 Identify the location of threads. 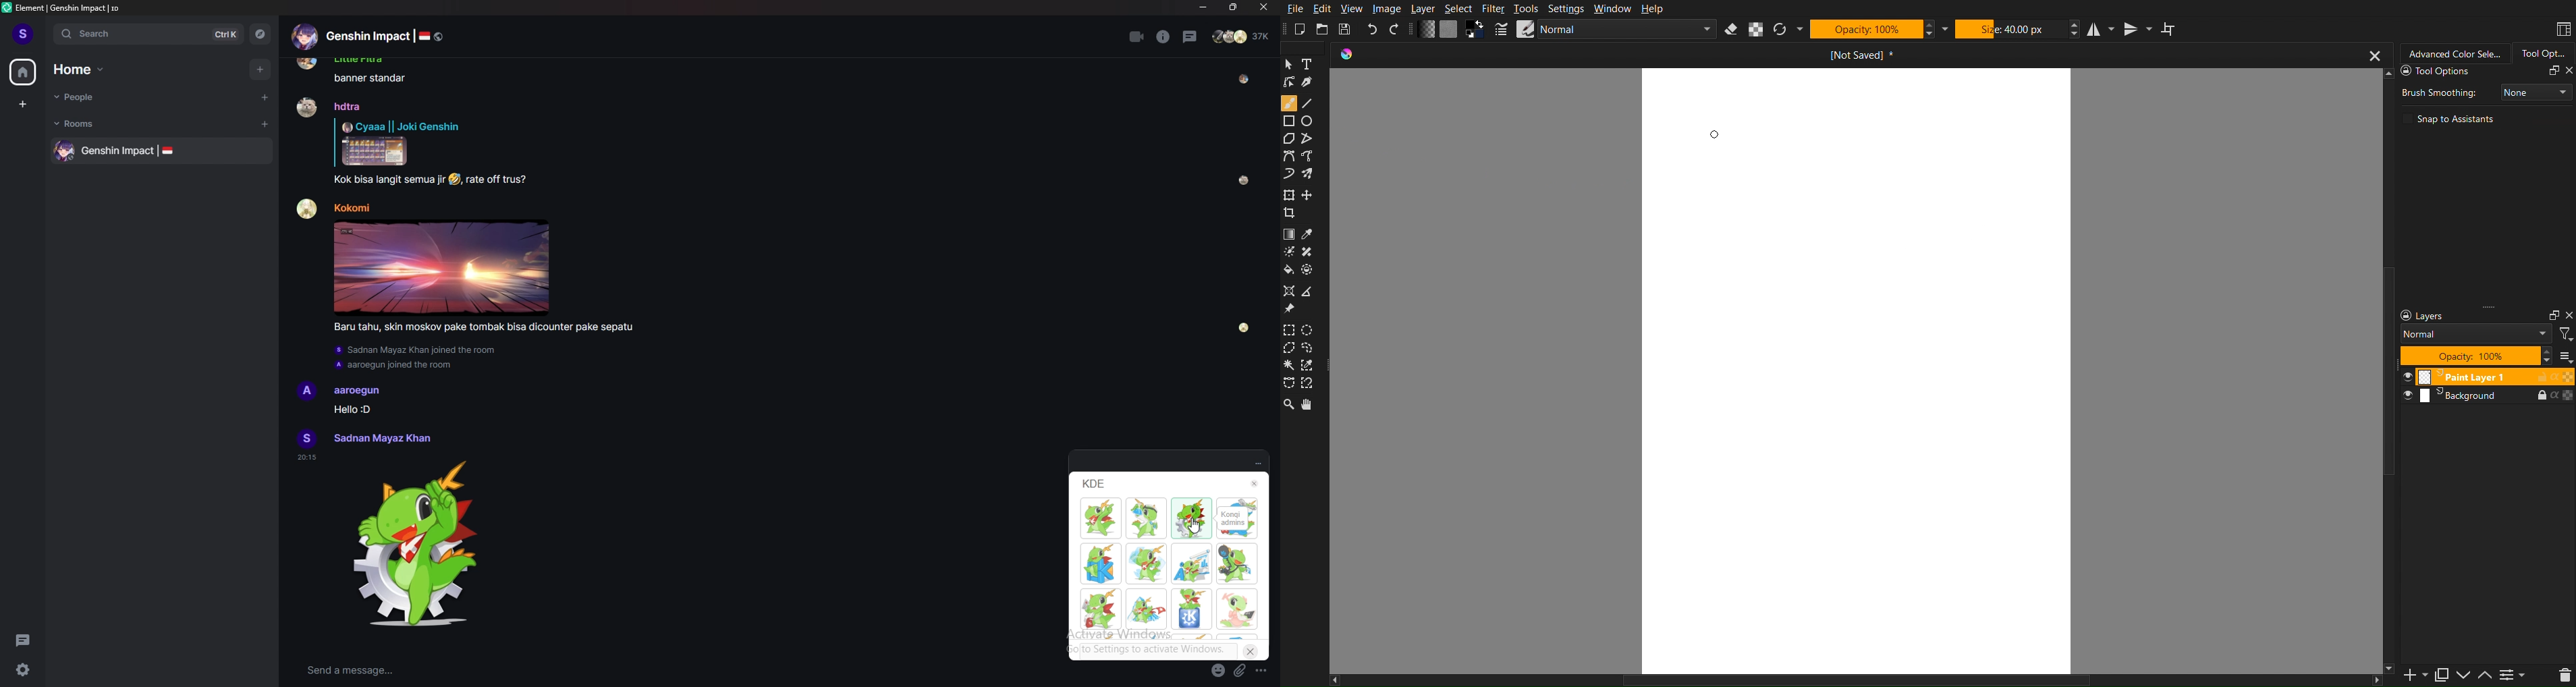
(23, 640).